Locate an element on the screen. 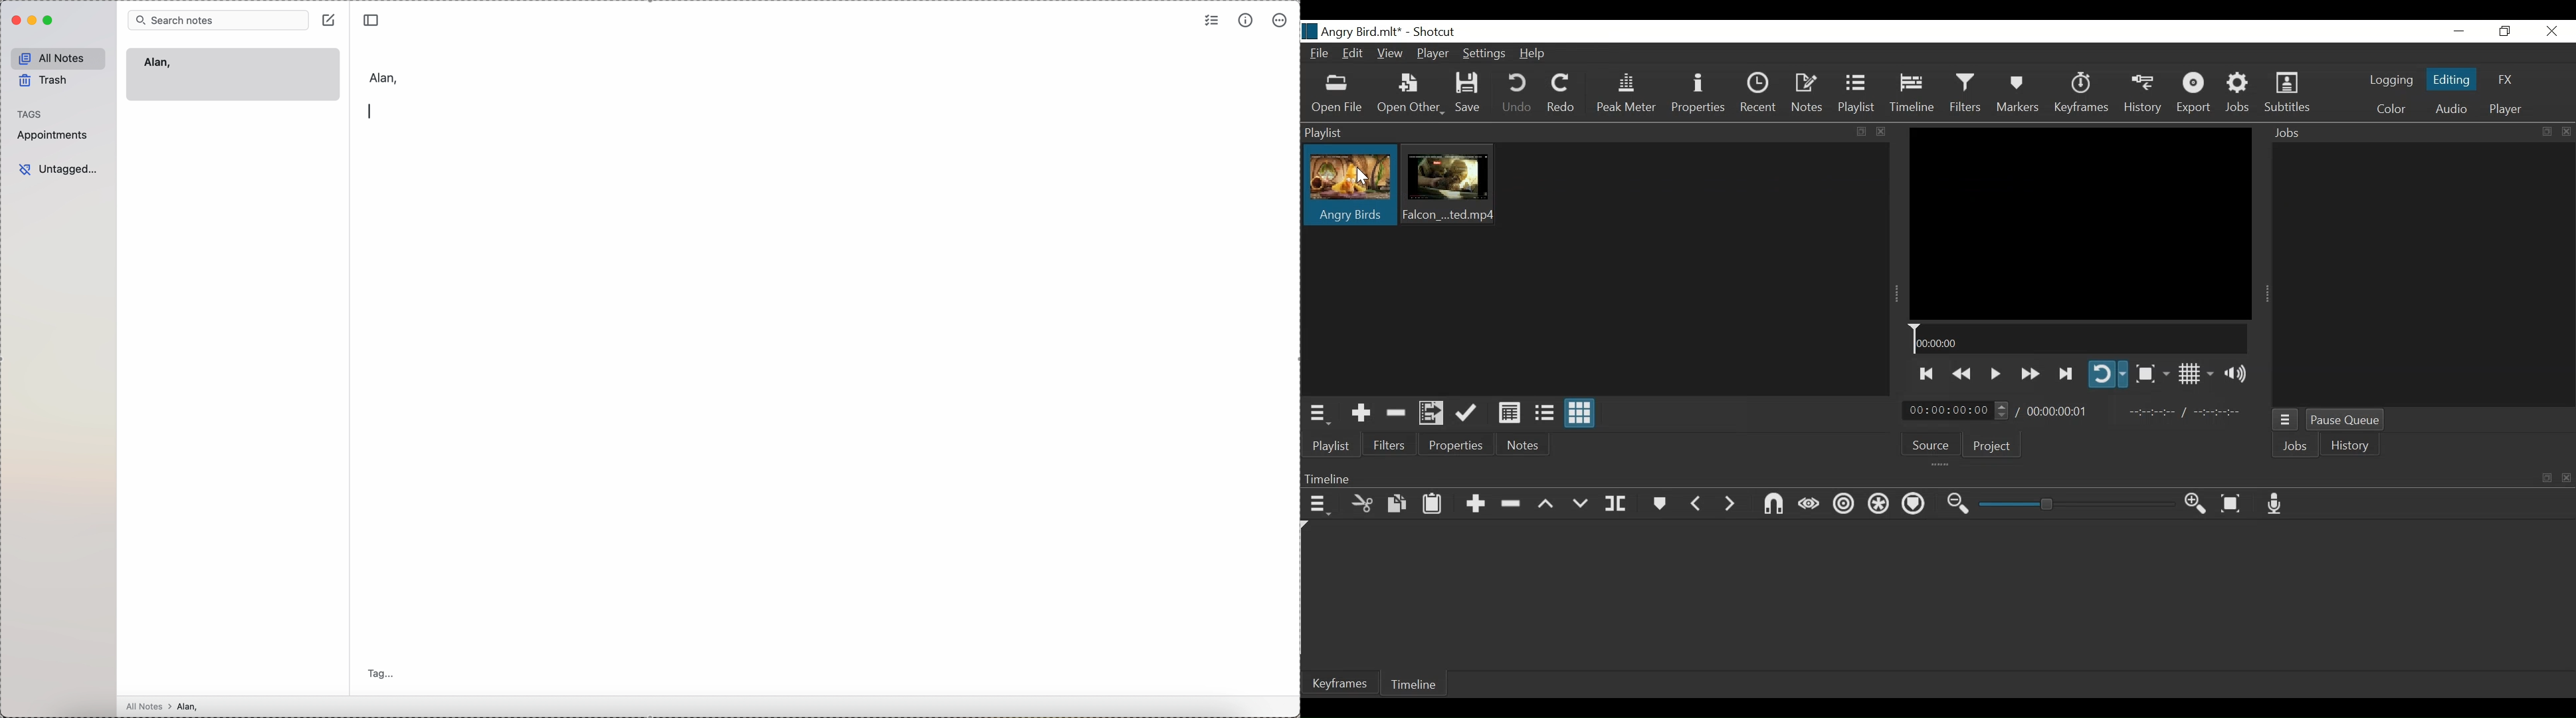 This screenshot has width=2576, height=728. Filters is located at coordinates (1391, 446).